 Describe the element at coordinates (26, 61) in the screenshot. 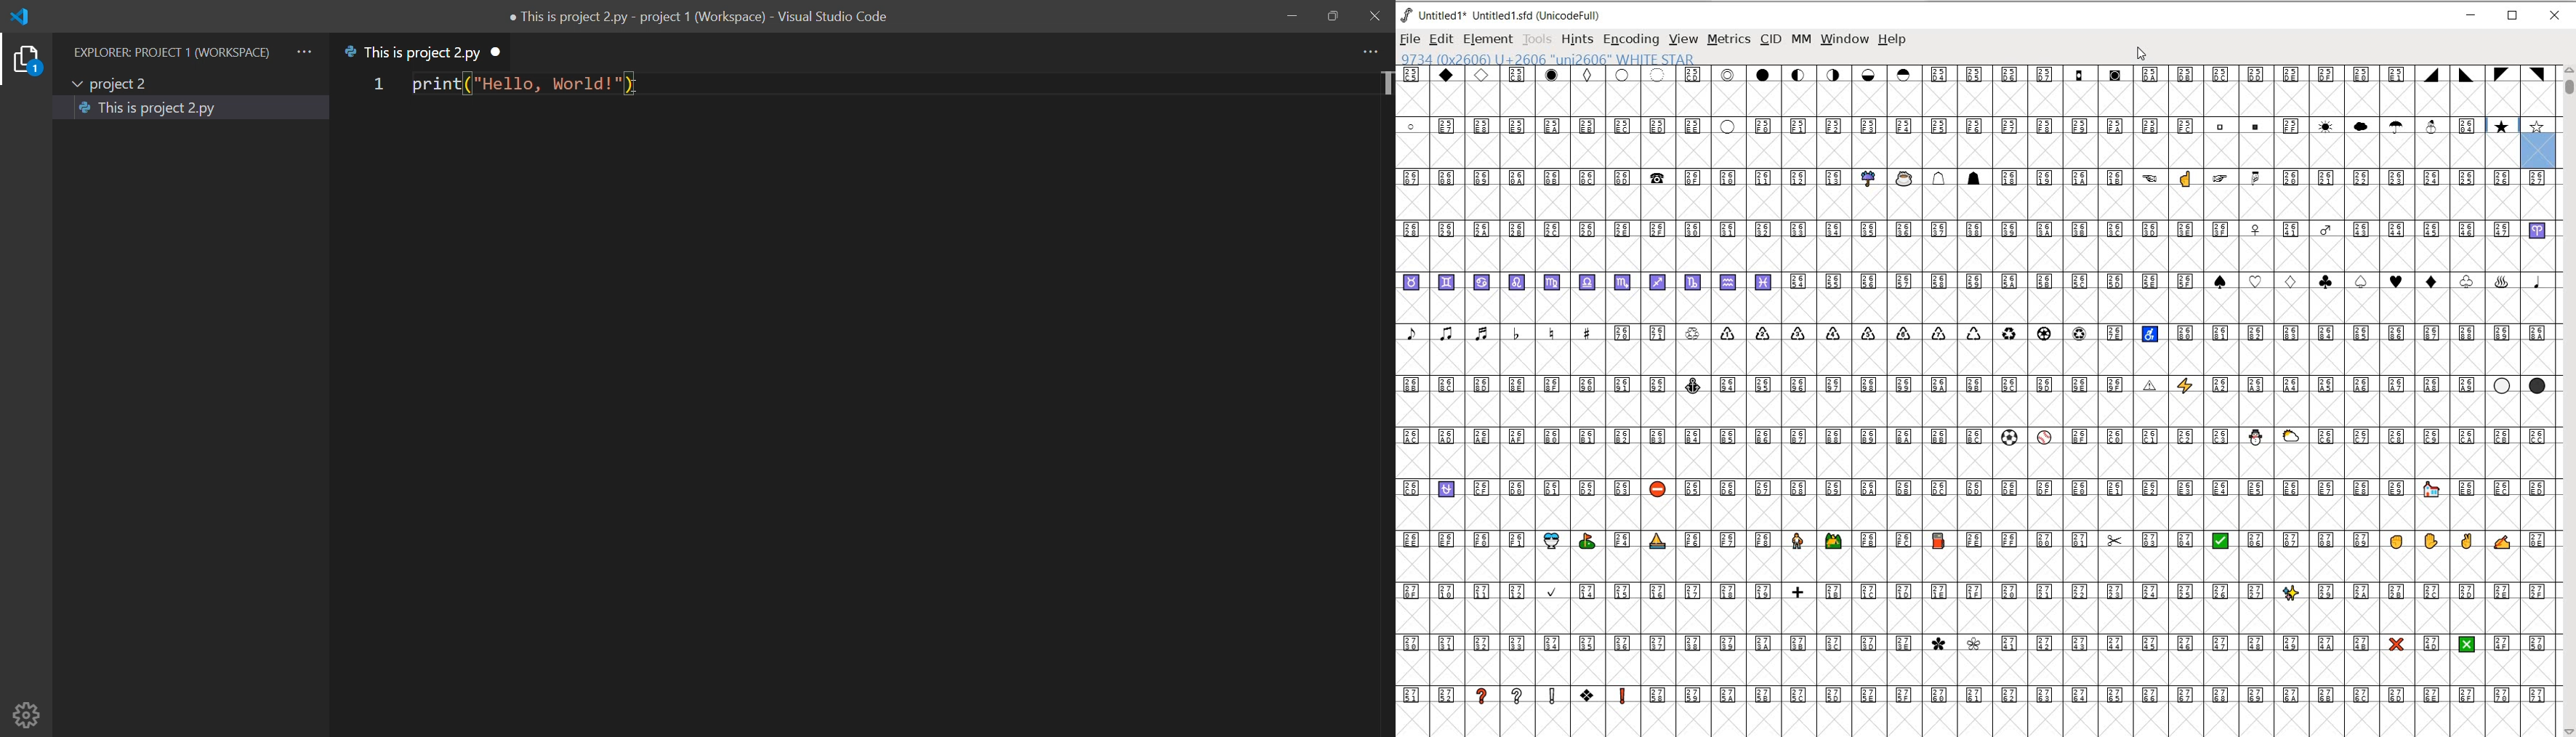

I see `explorer` at that location.